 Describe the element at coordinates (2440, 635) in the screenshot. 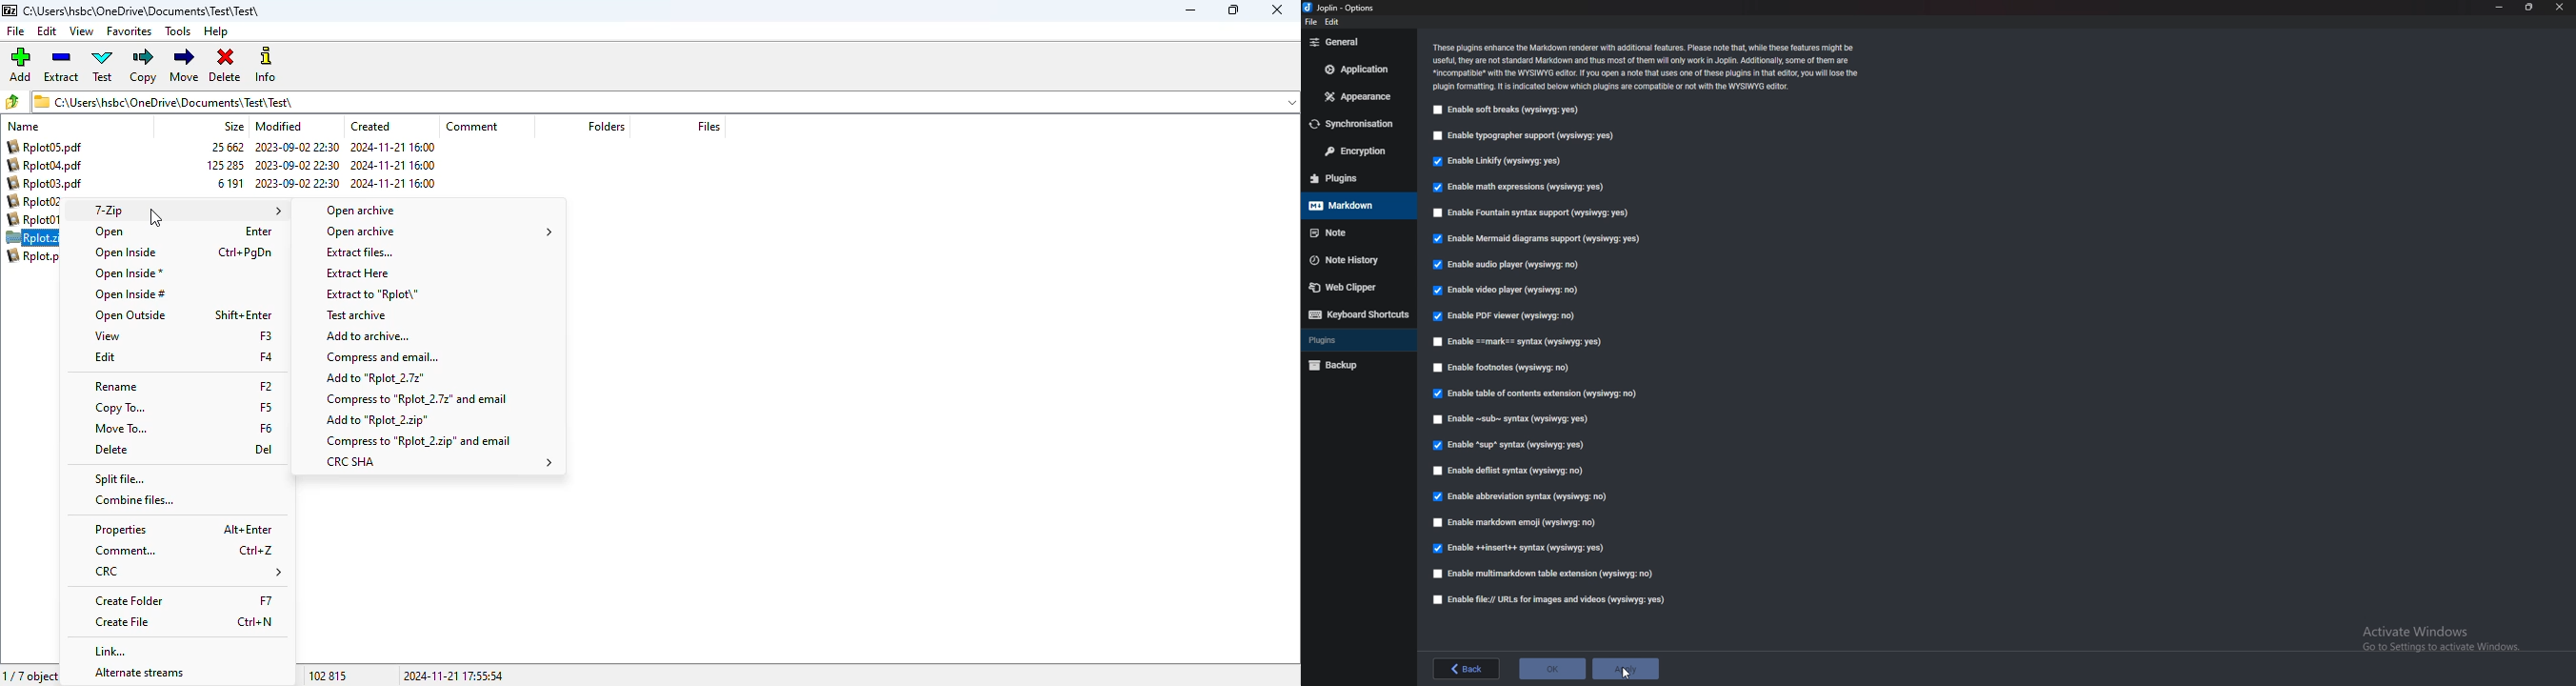

I see `` at that location.